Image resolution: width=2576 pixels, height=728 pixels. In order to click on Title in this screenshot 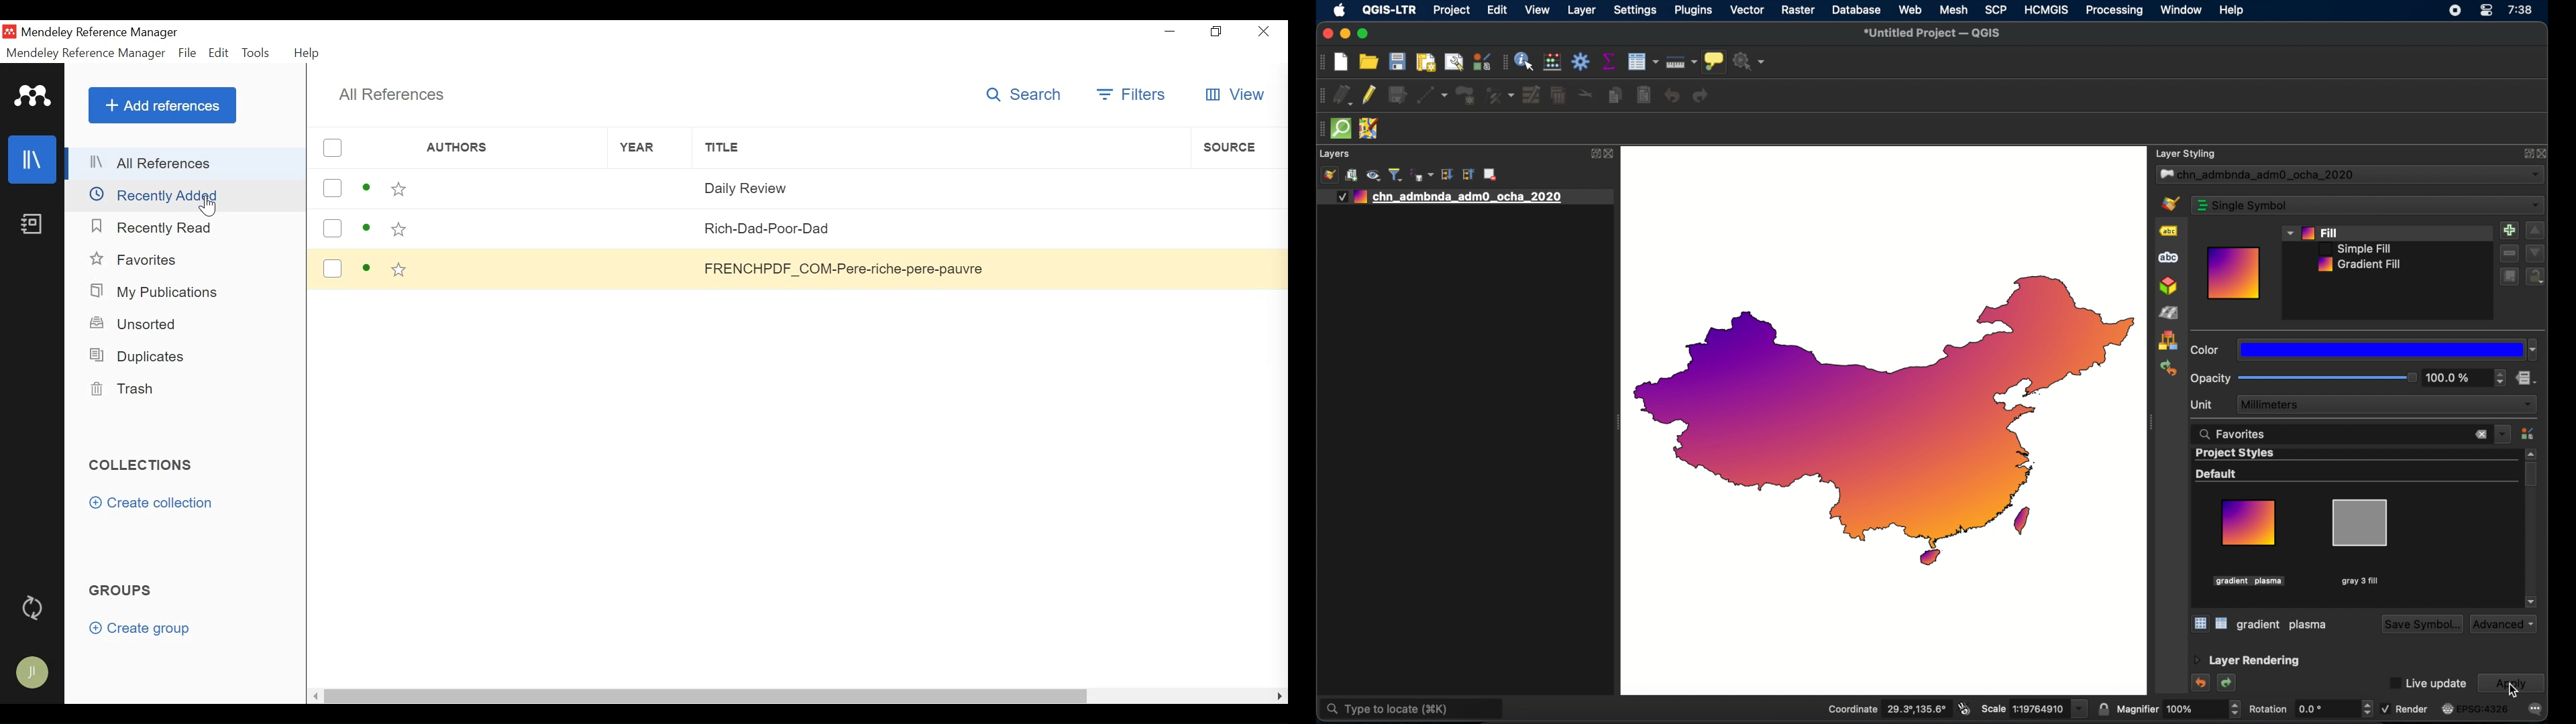, I will do `click(944, 147)`.